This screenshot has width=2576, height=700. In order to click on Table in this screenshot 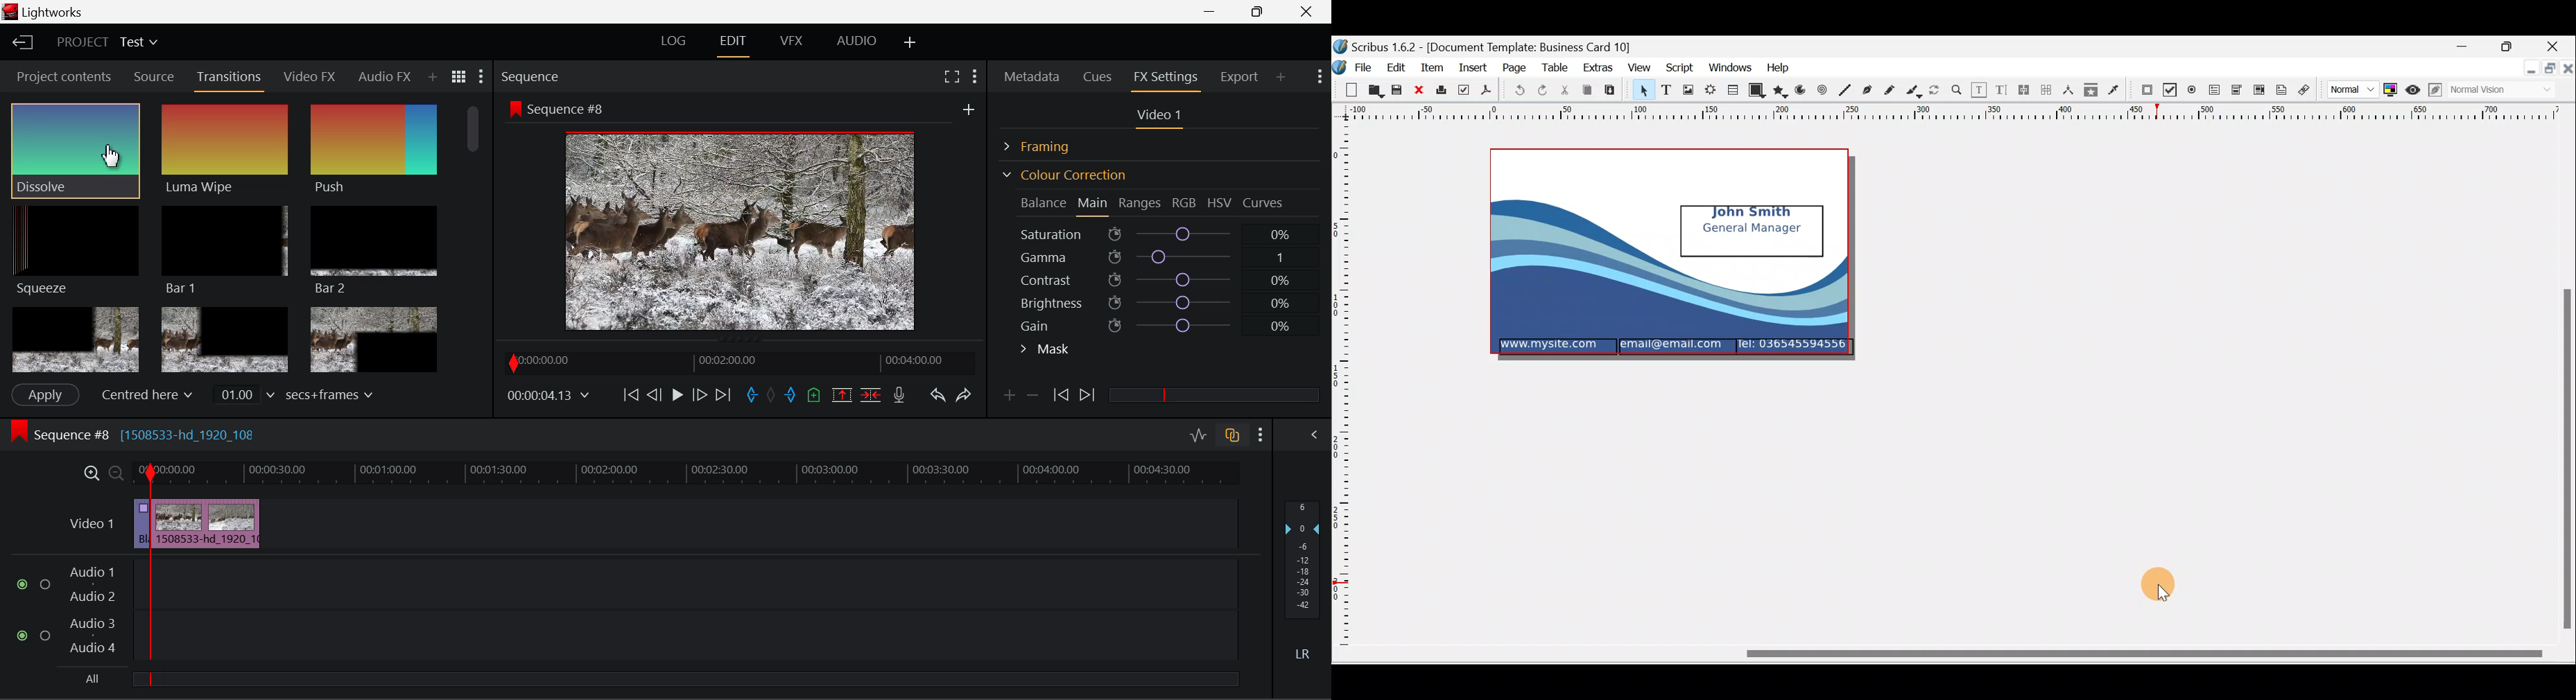, I will do `click(1558, 67)`.